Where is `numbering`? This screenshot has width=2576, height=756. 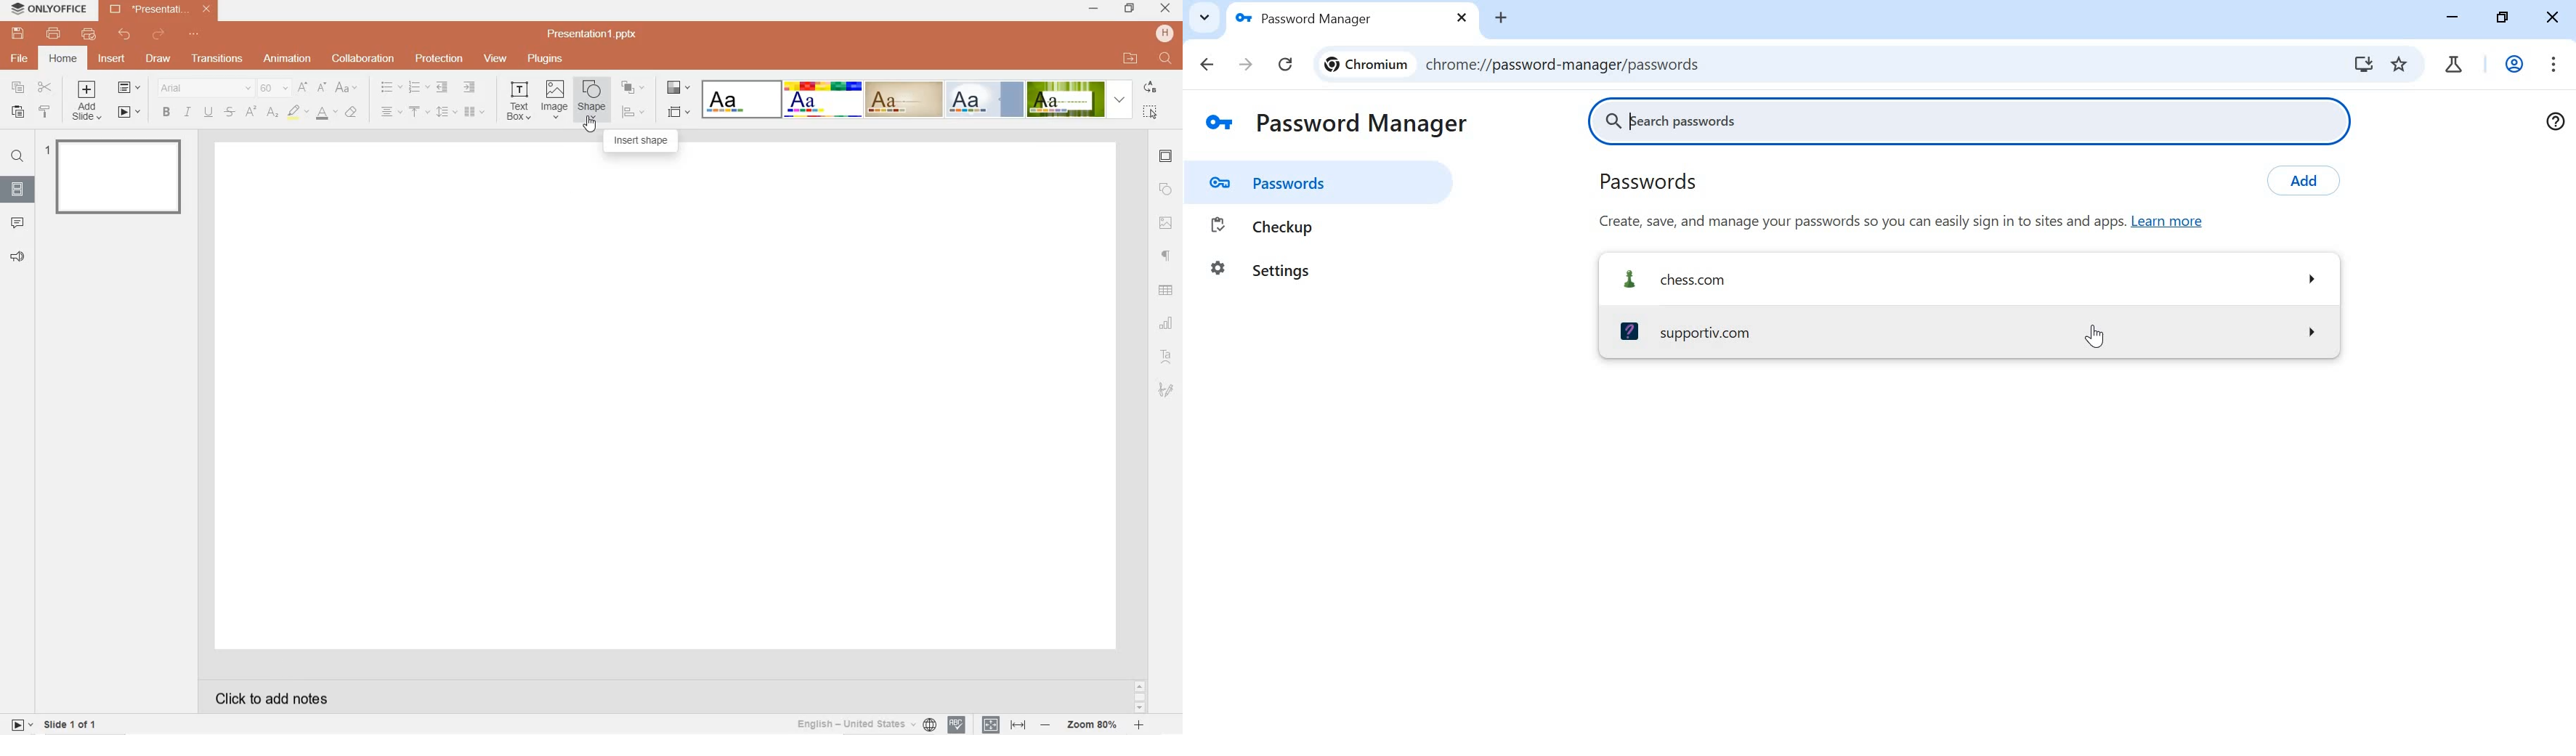 numbering is located at coordinates (418, 88).